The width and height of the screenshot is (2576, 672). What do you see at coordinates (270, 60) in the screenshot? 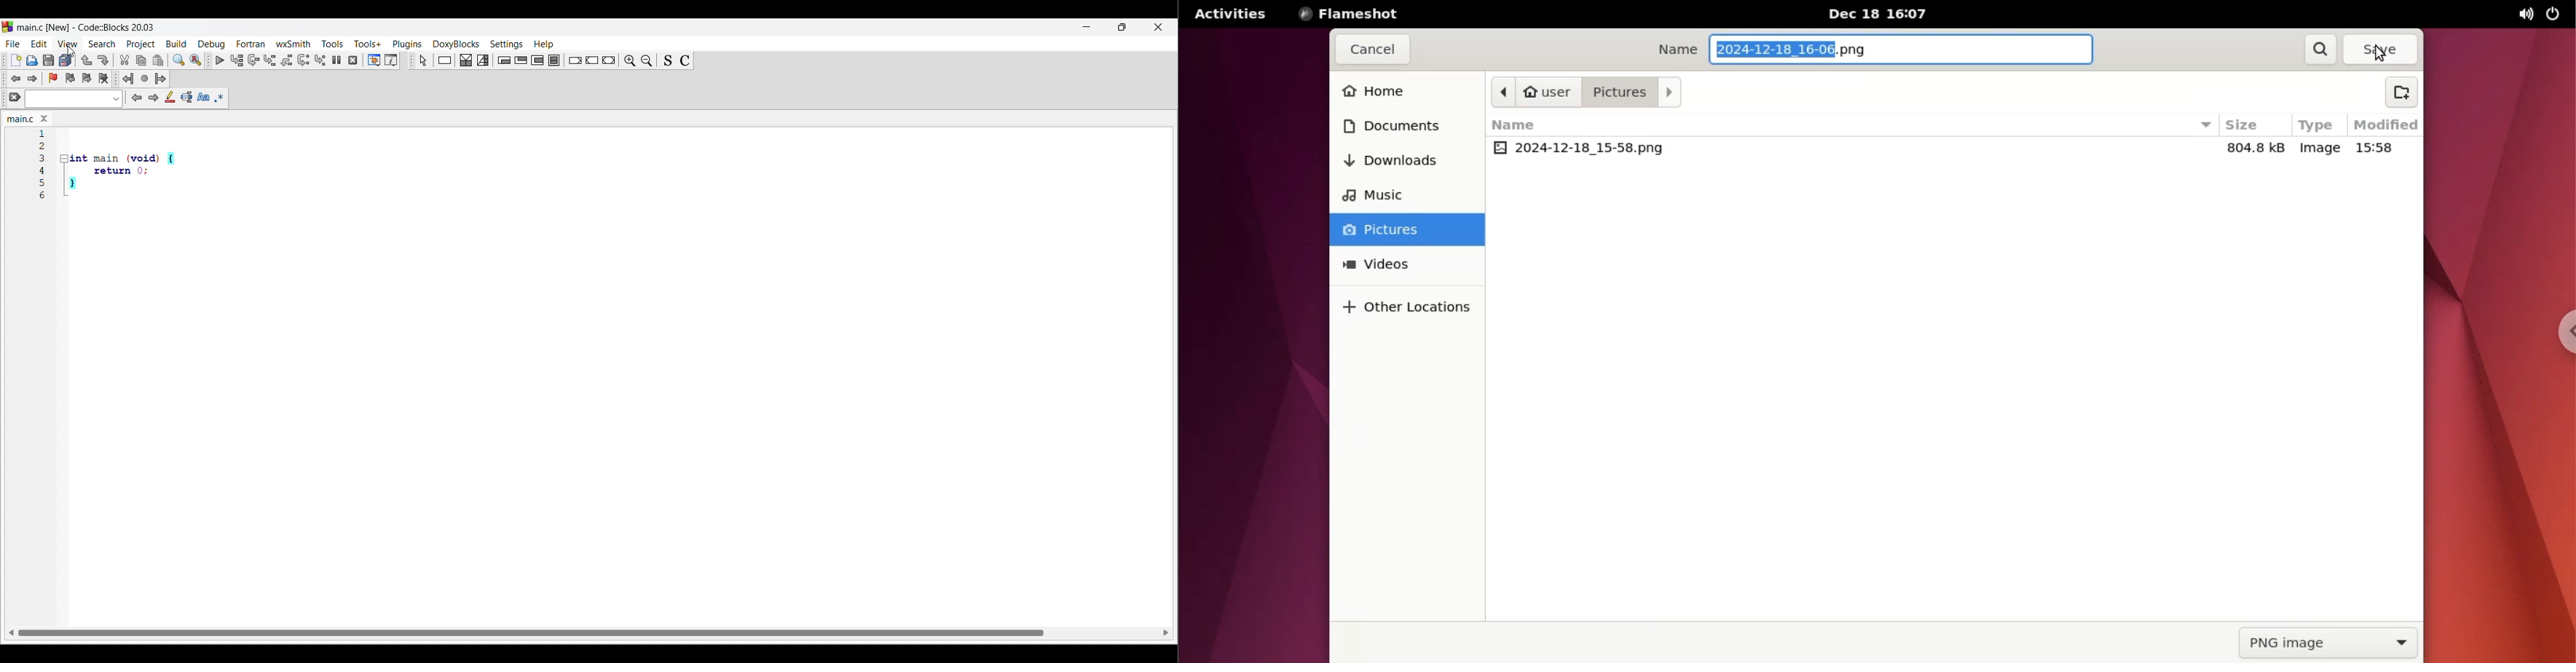
I see `Step into` at bounding box center [270, 60].